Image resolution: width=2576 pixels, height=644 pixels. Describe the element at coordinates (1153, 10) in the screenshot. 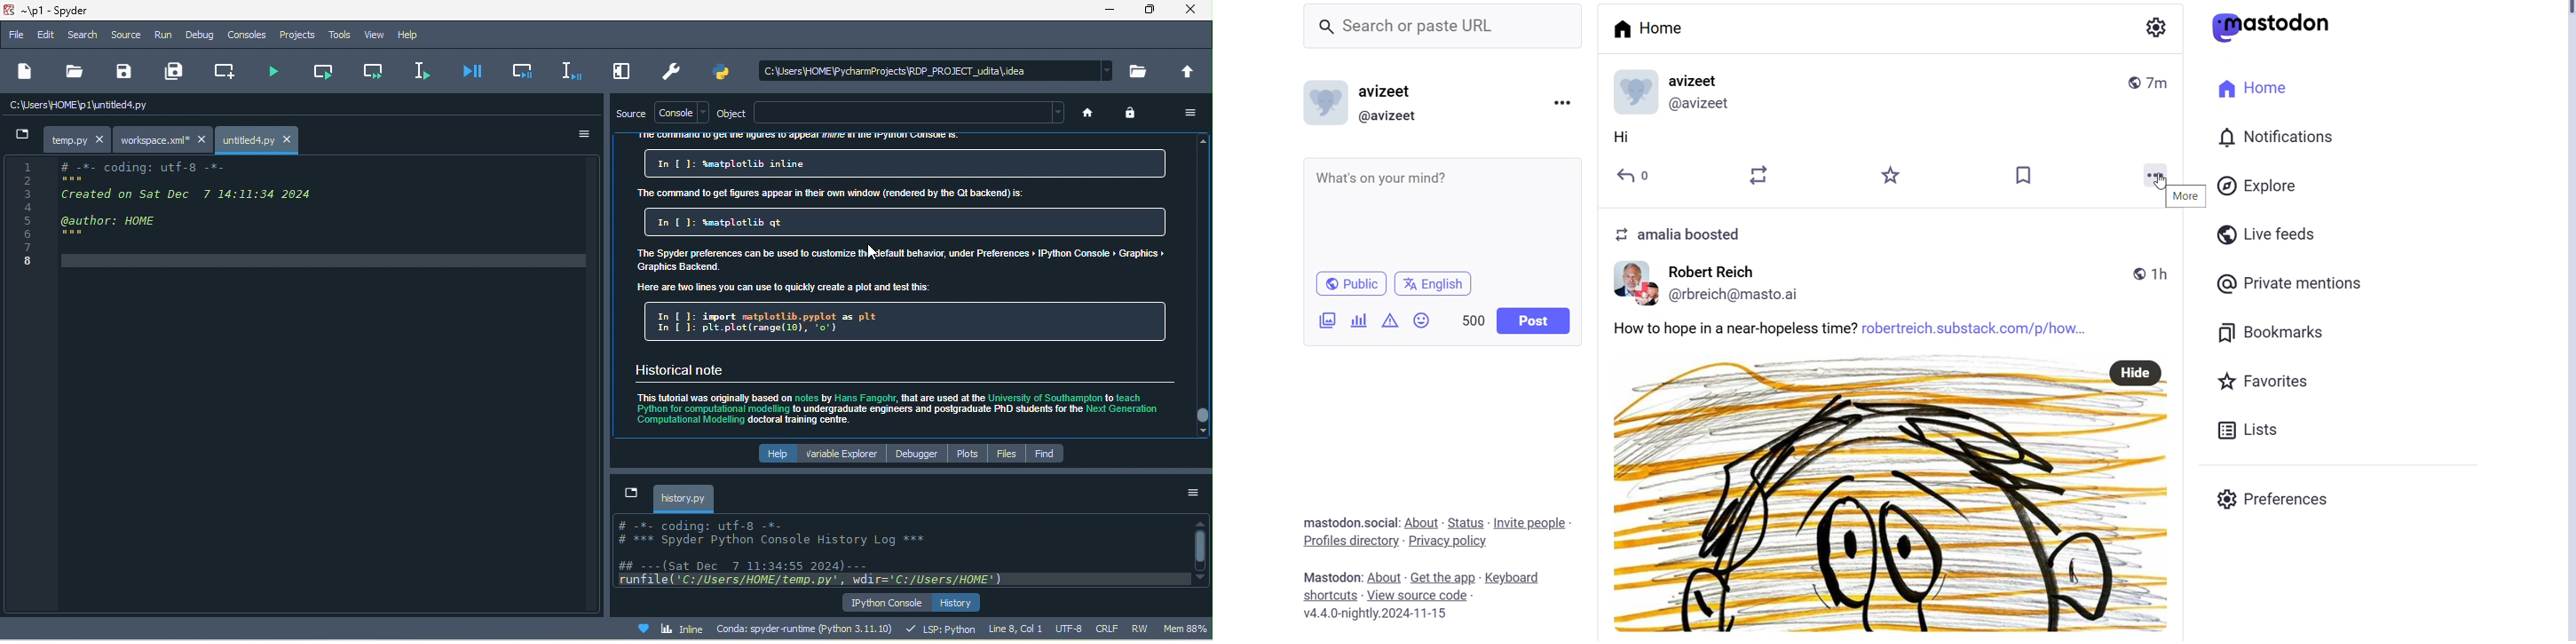

I see `maximize` at that location.